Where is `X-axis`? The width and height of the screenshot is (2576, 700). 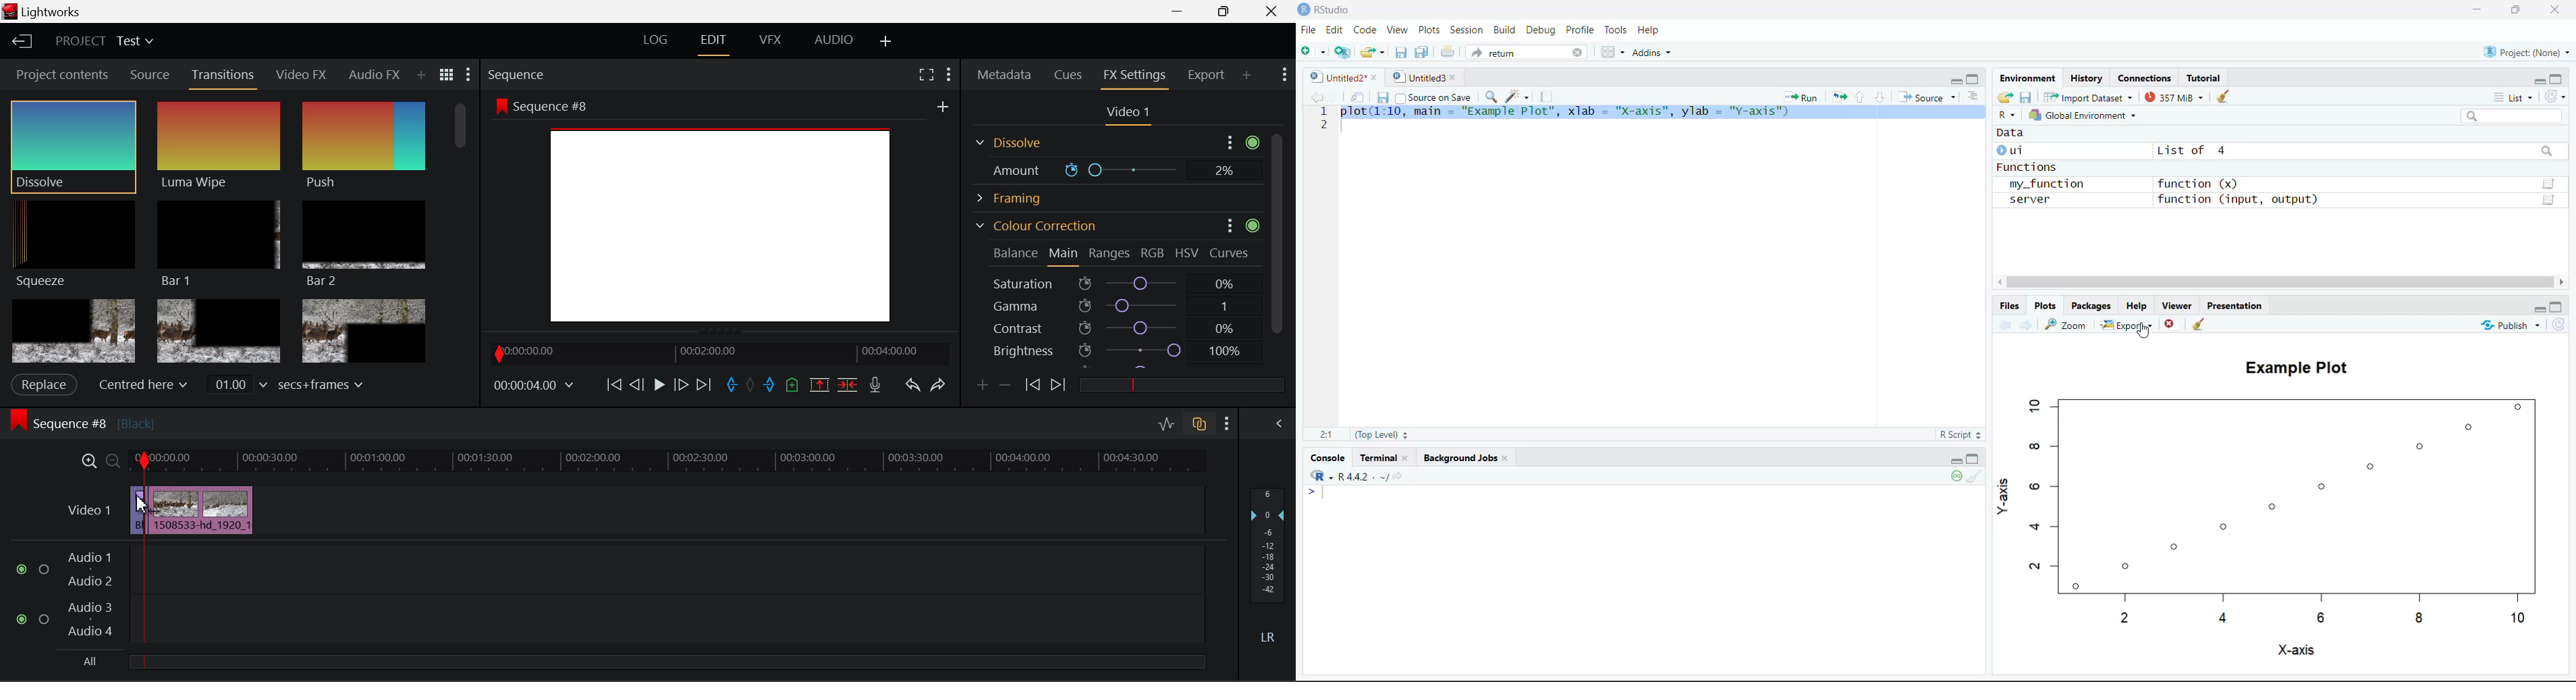
X-axis is located at coordinates (2296, 651).